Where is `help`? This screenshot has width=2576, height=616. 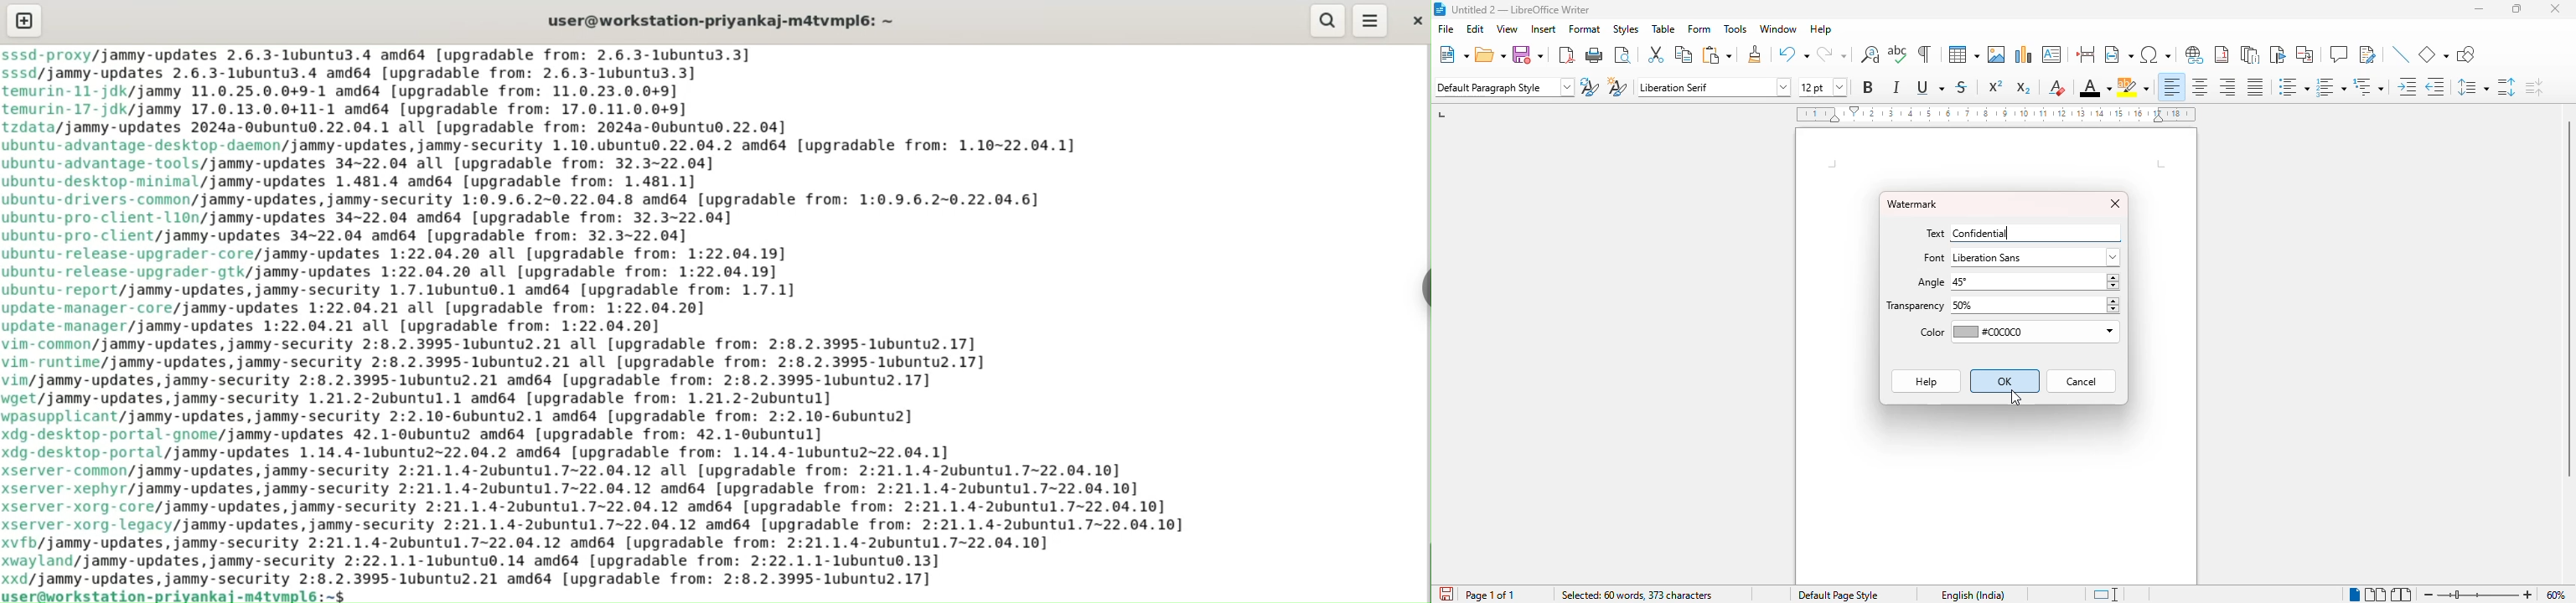
help is located at coordinates (1821, 29).